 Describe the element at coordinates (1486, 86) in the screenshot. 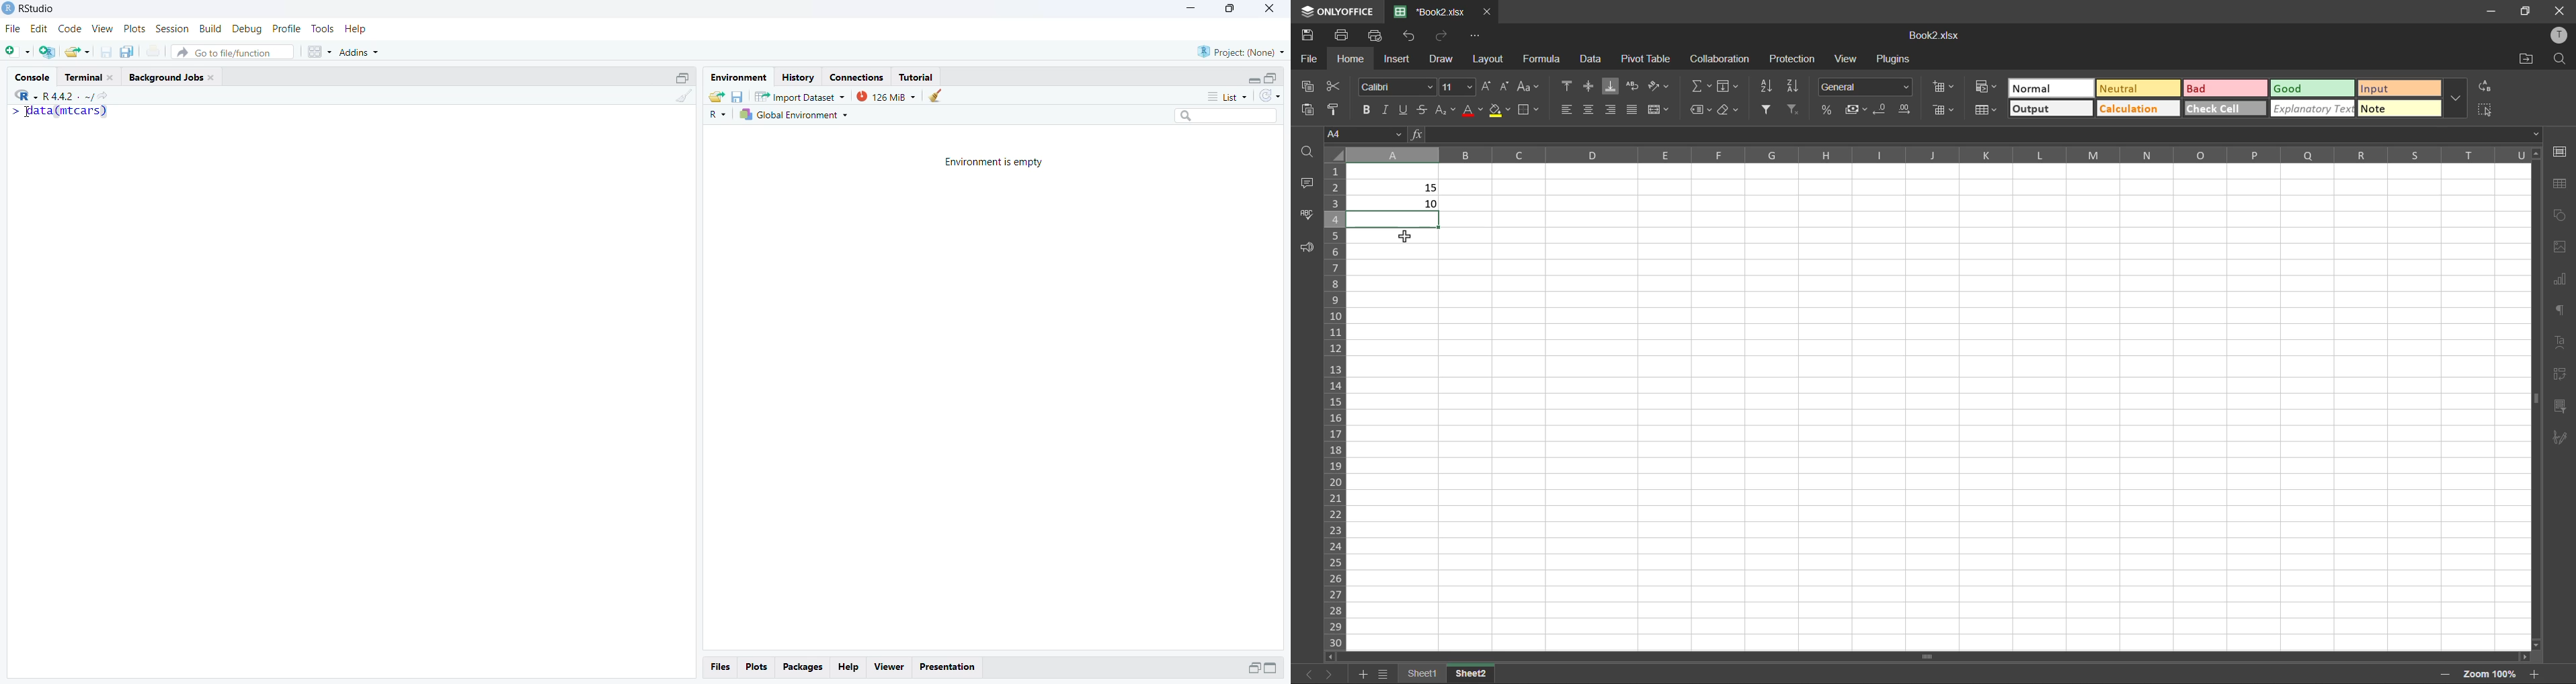

I see `increment size` at that location.